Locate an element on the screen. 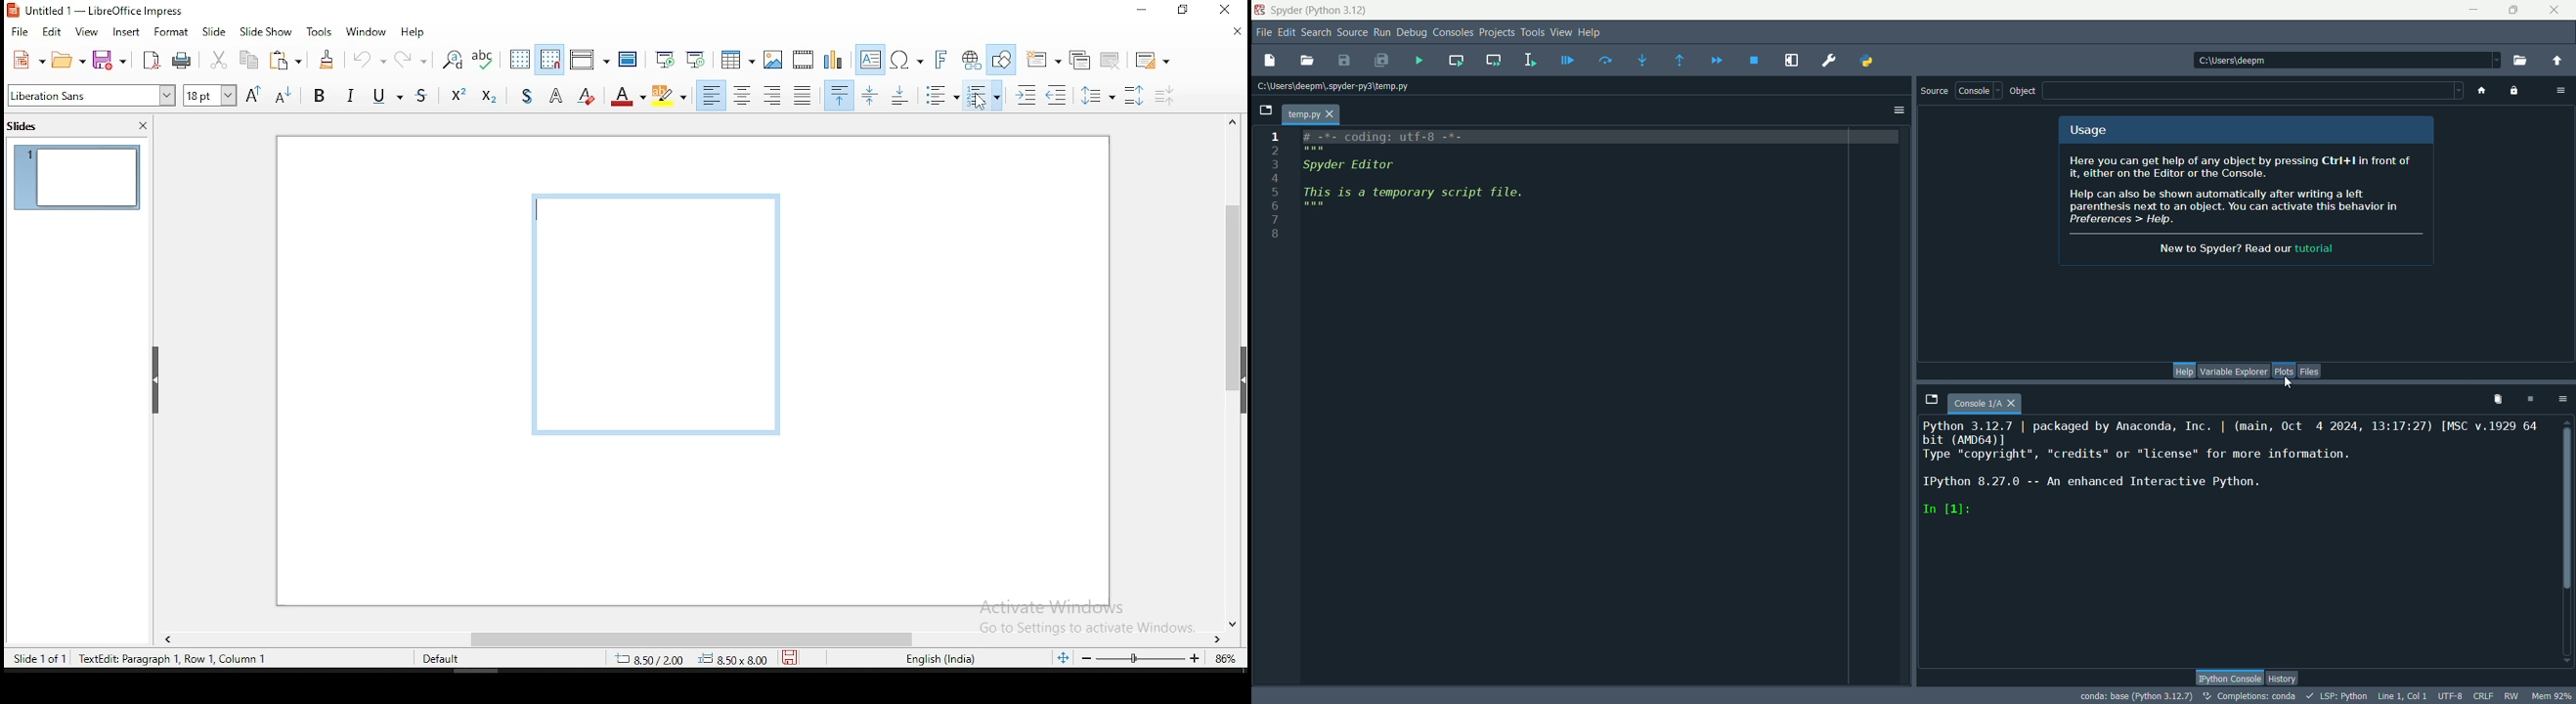  increase paragraph spacing is located at coordinates (1137, 96).